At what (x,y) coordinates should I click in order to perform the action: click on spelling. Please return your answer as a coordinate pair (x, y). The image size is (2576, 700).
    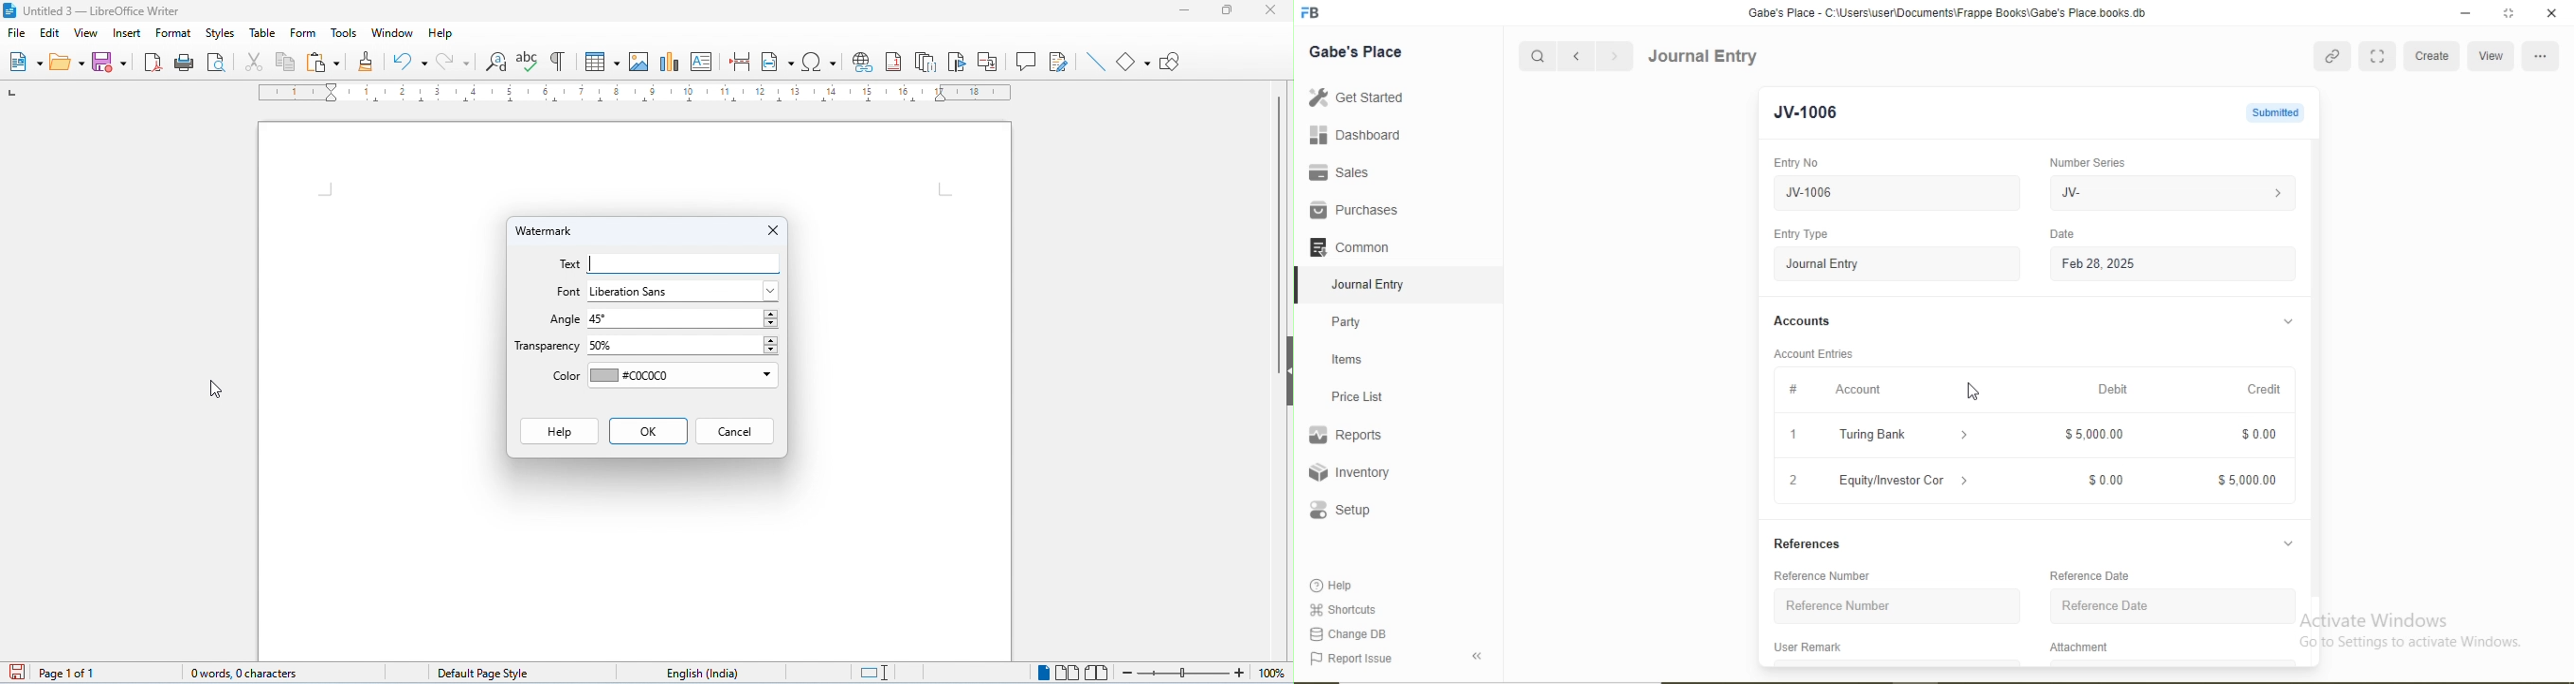
    Looking at the image, I should click on (529, 62).